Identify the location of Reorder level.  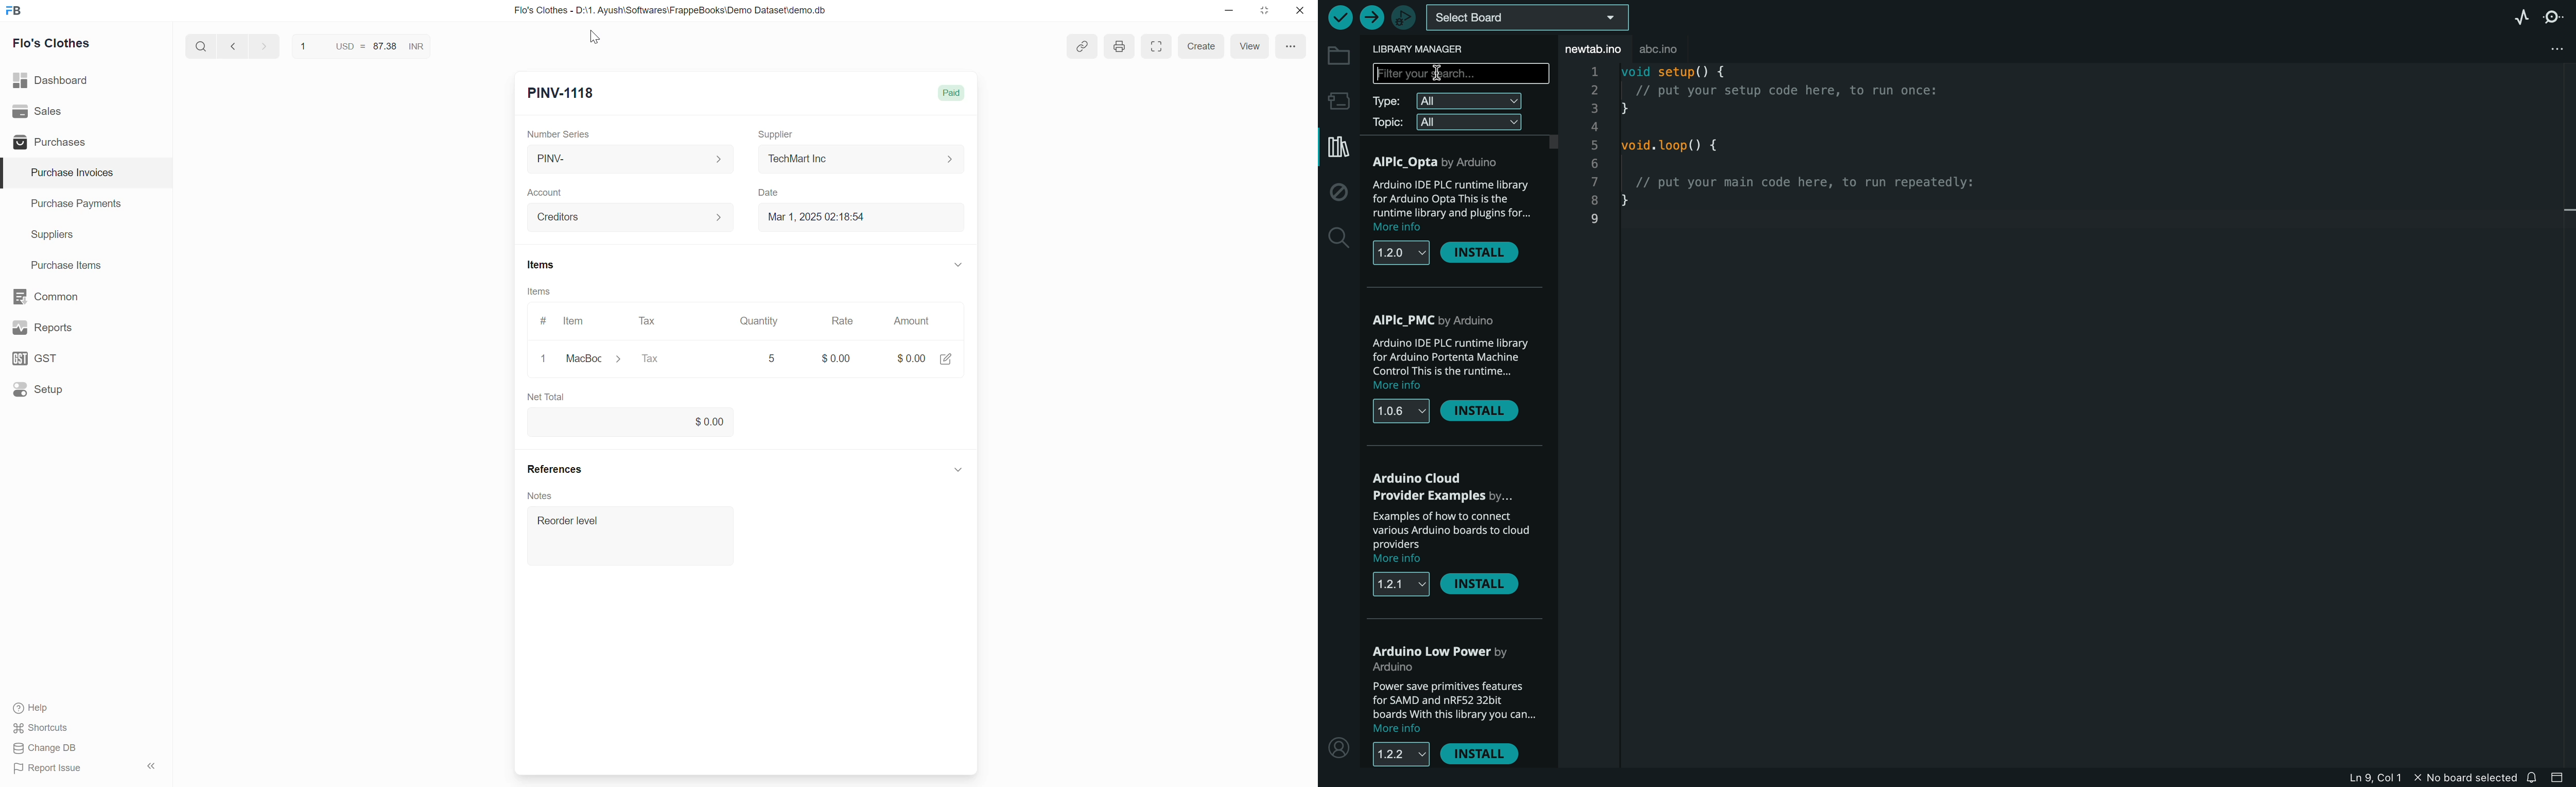
(625, 539).